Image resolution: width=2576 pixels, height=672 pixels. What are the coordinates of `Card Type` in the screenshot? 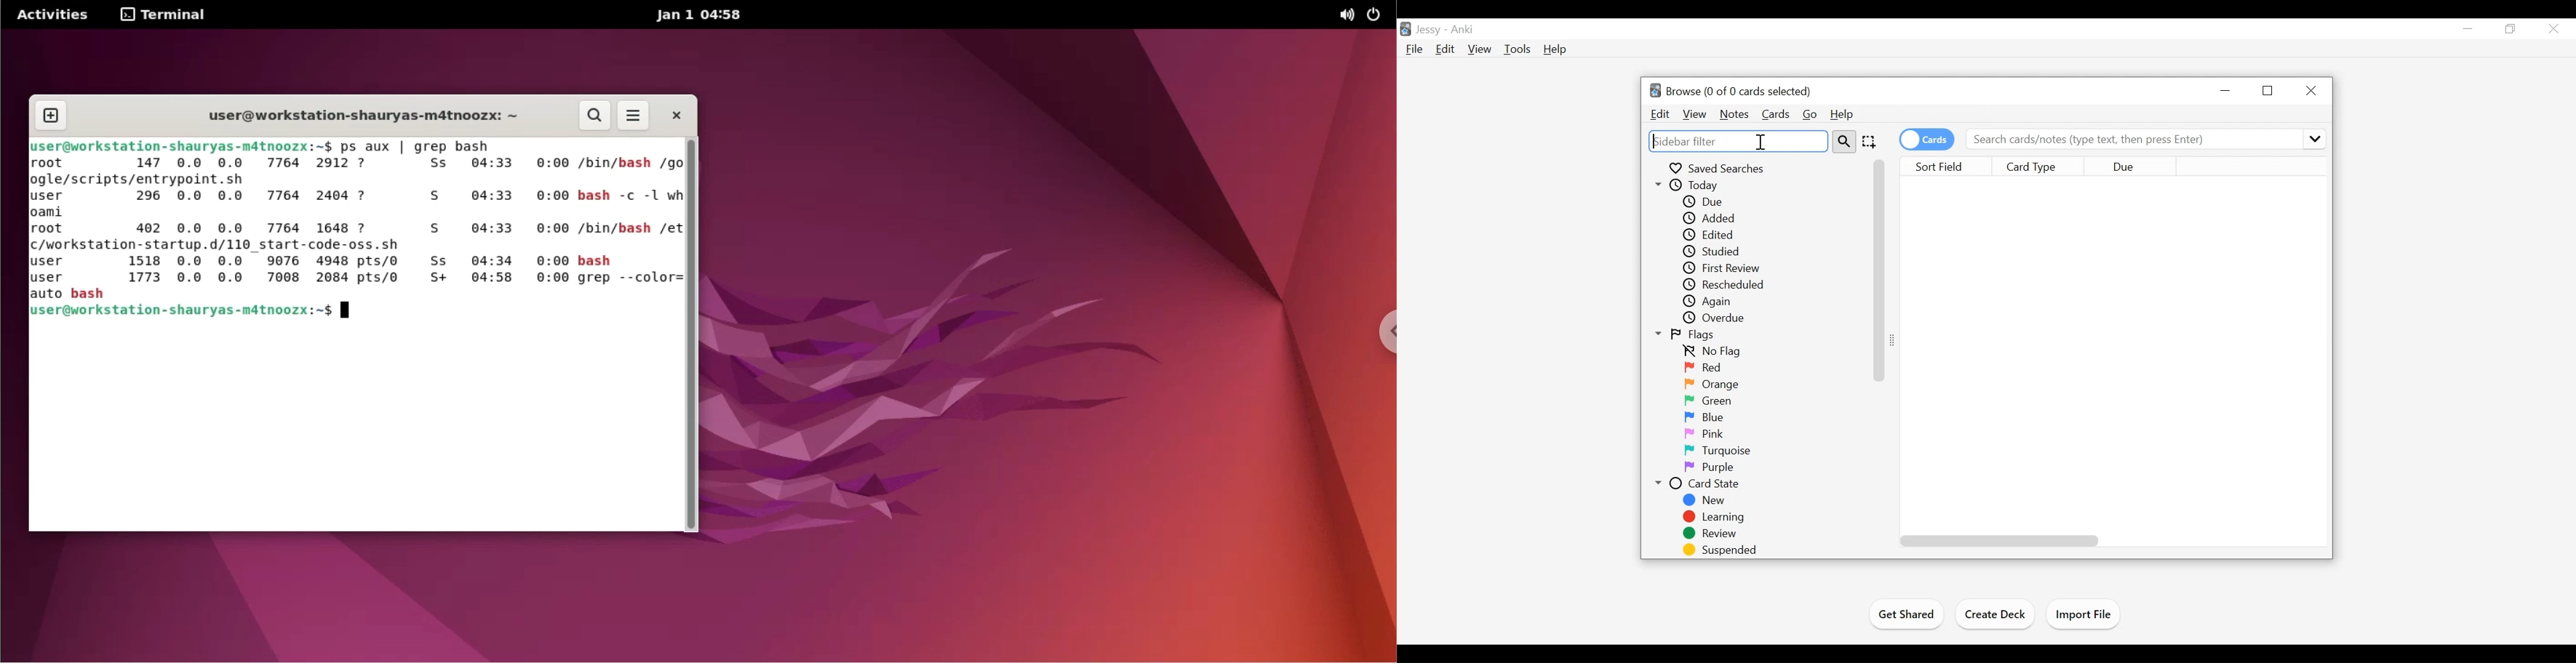 It's located at (2041, 166).